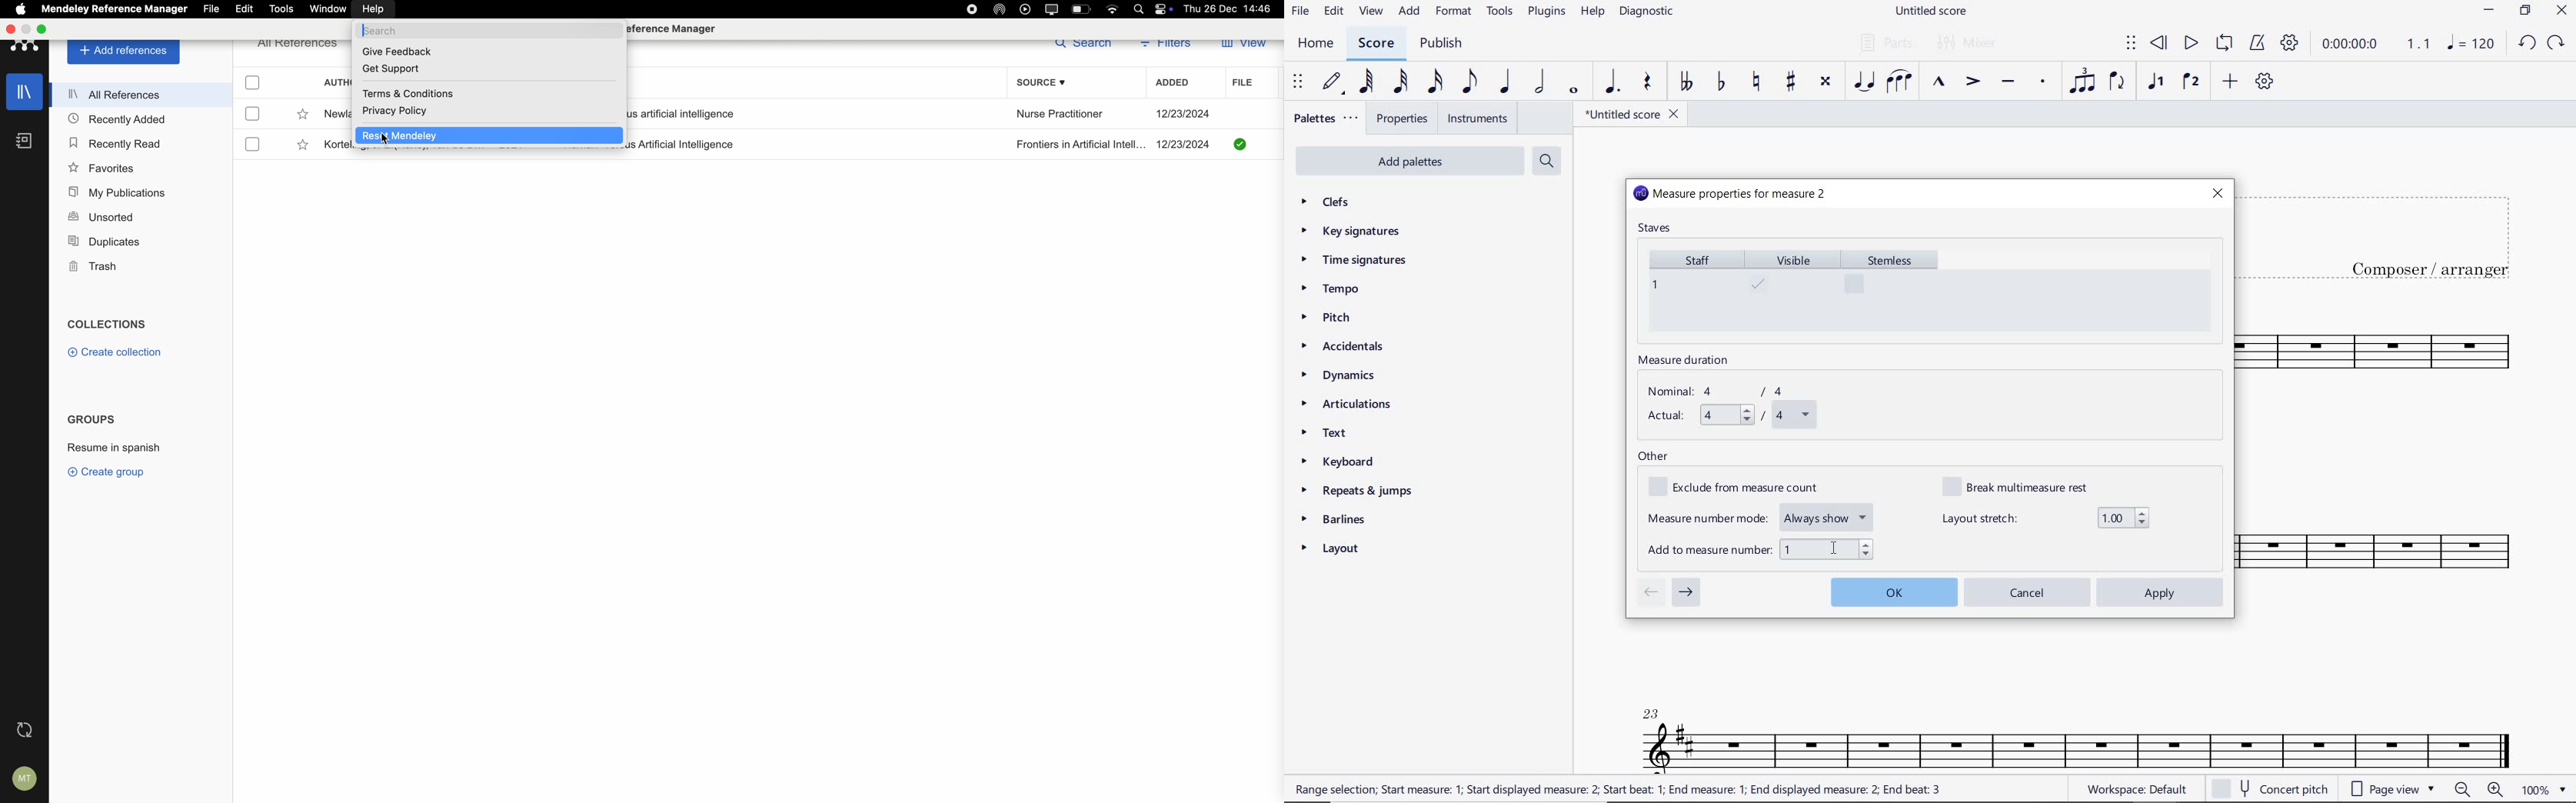  What do you see at coordinates (2470, 44) in the screenshot?
I see `NOTE` at bounding box center [2470, 44].